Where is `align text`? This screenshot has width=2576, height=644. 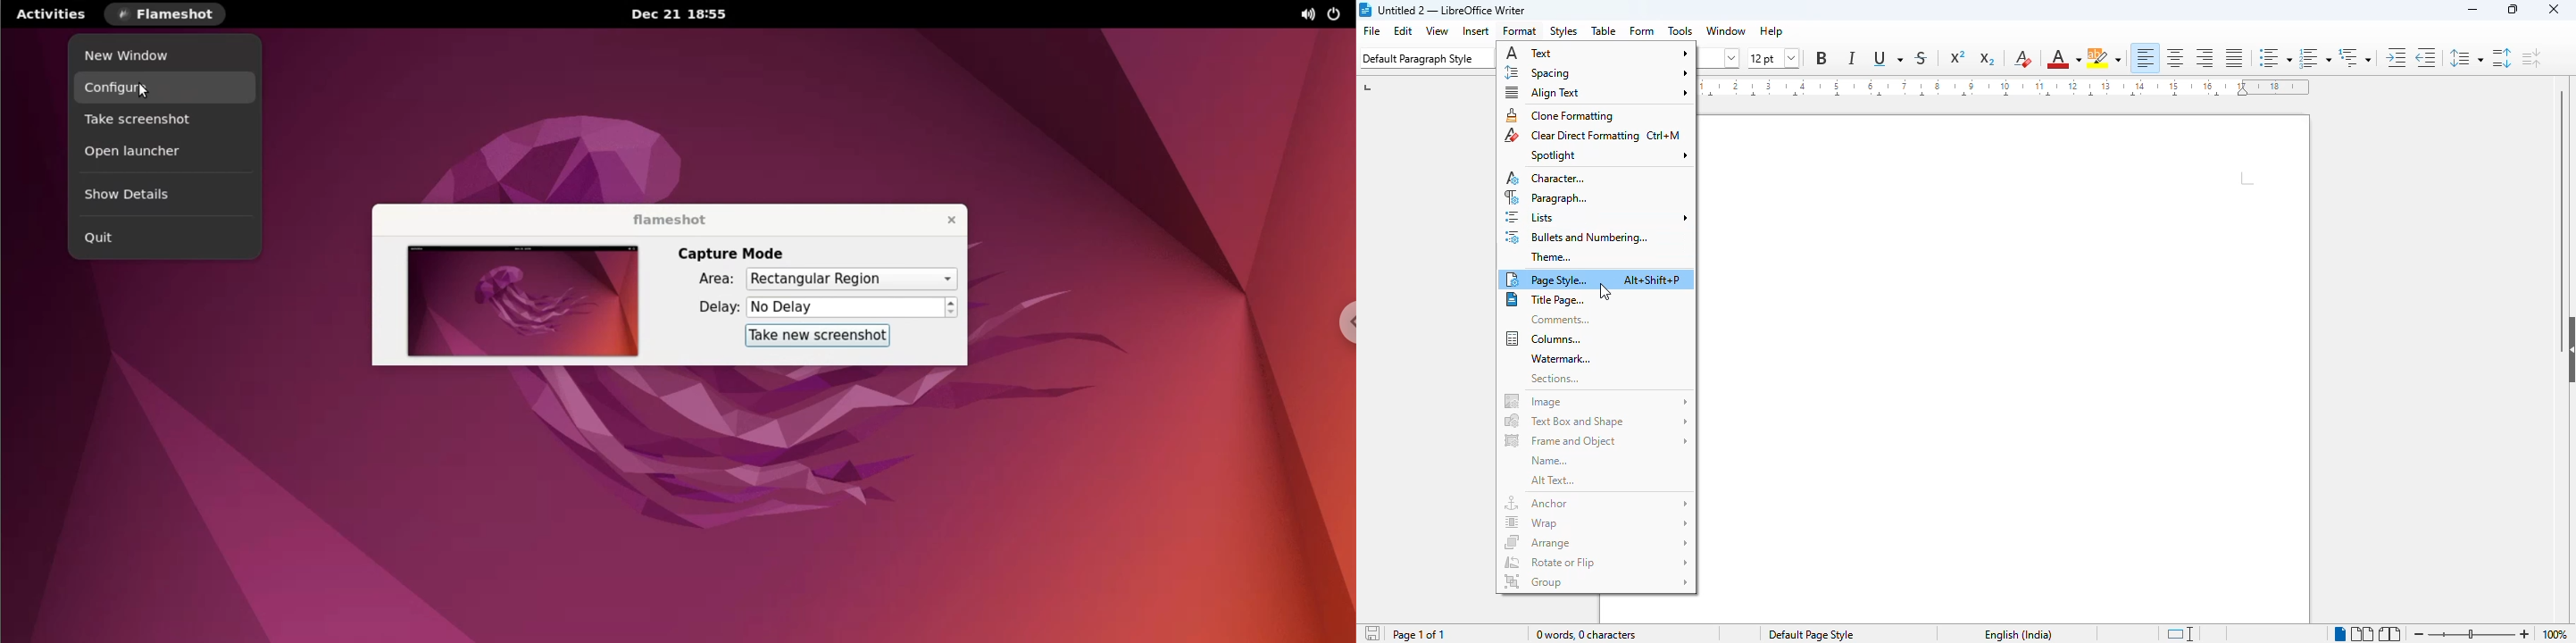
align text is located at coordinates (1596, 93).